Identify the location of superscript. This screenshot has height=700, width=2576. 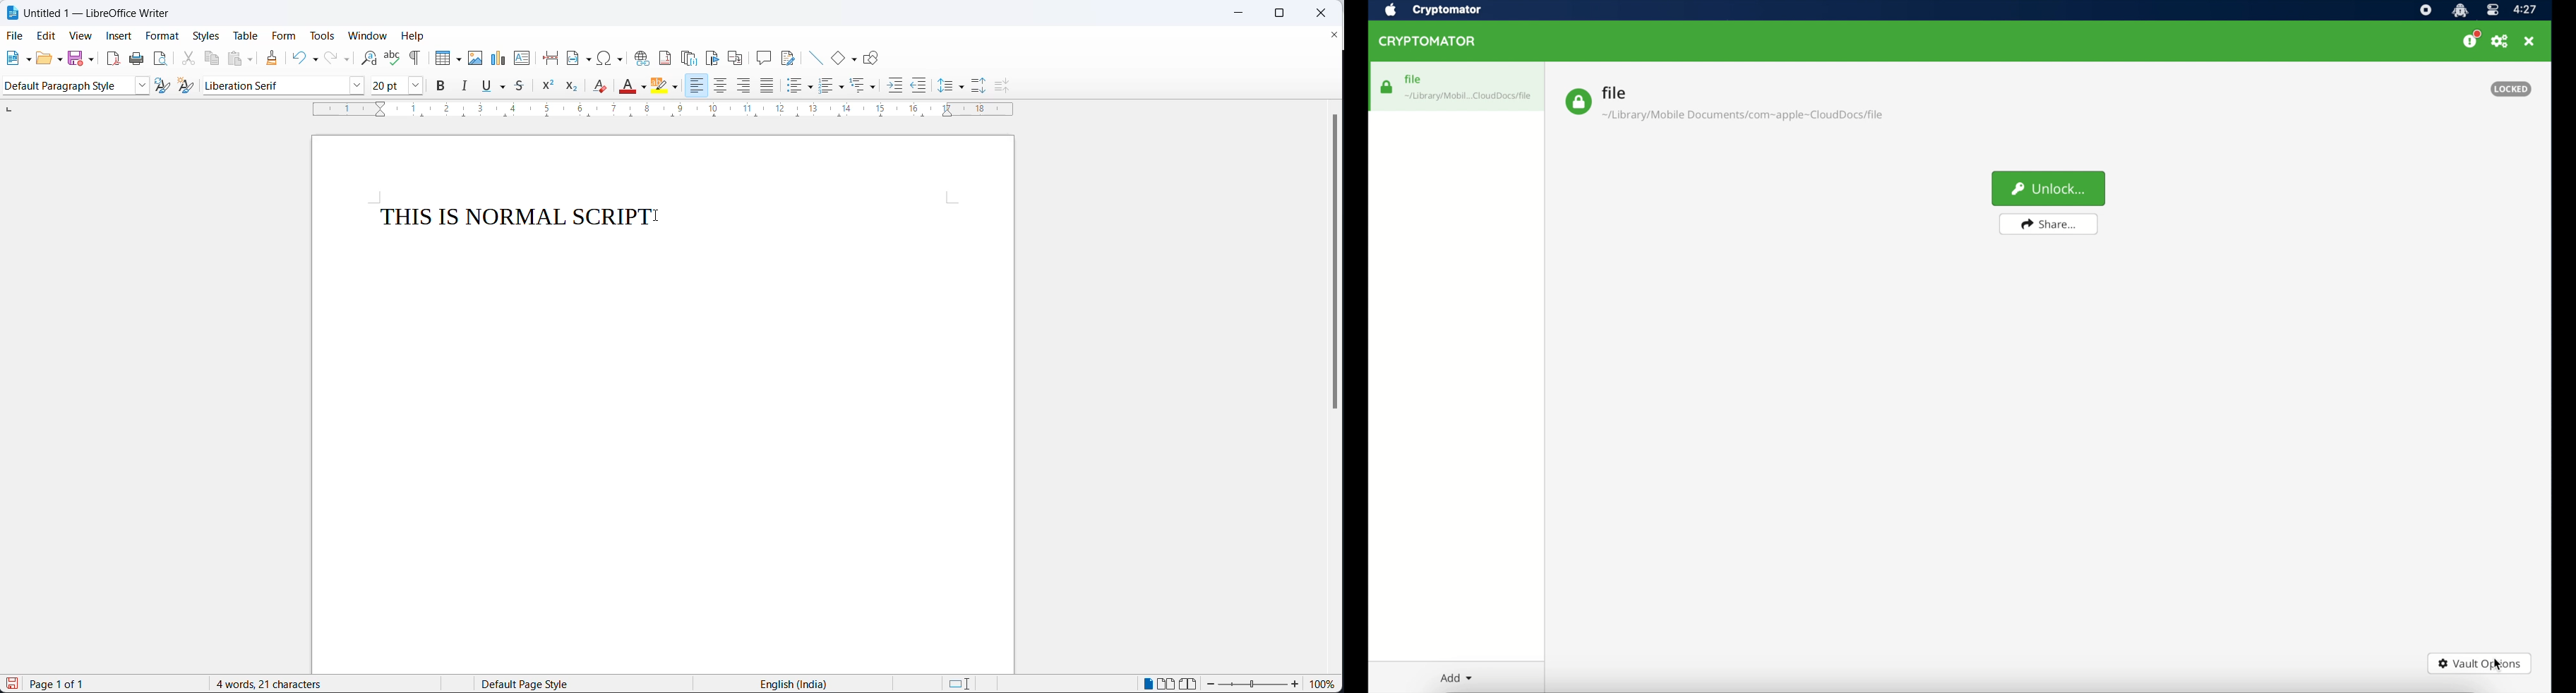
(549, 87).